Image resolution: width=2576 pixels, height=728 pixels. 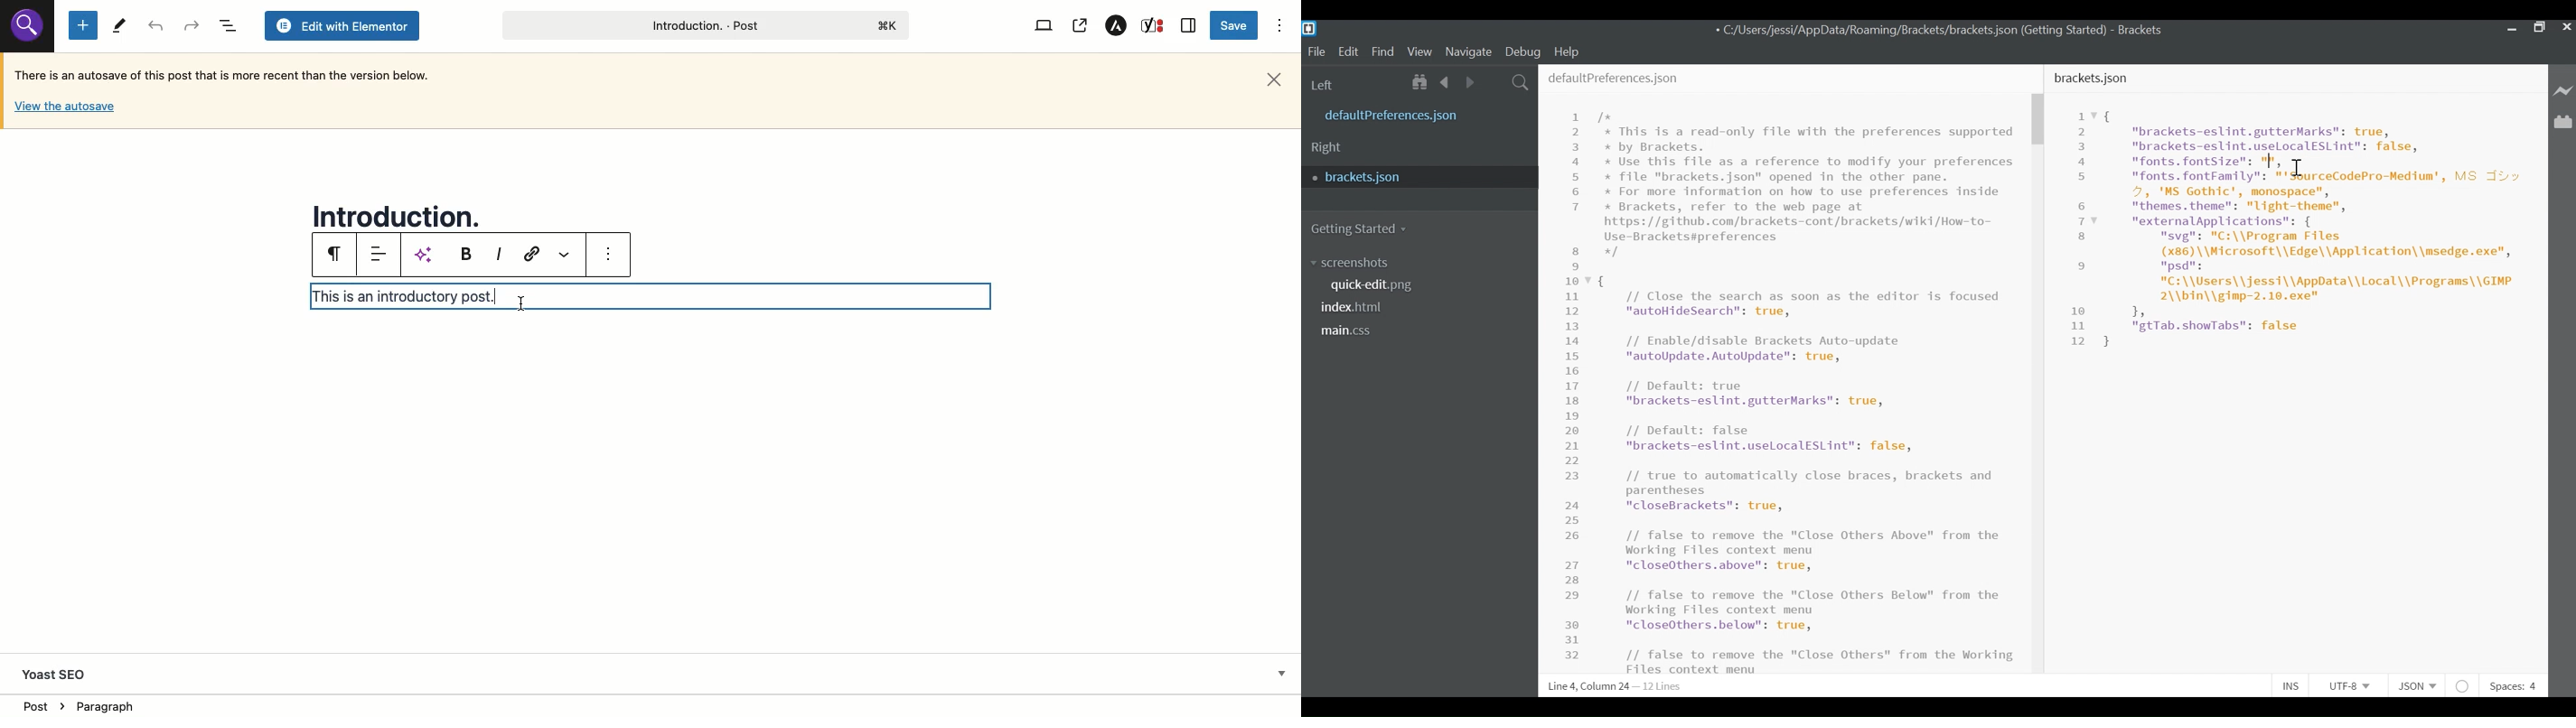 I want to click on bracket.json, so click(x=1417, y=176).